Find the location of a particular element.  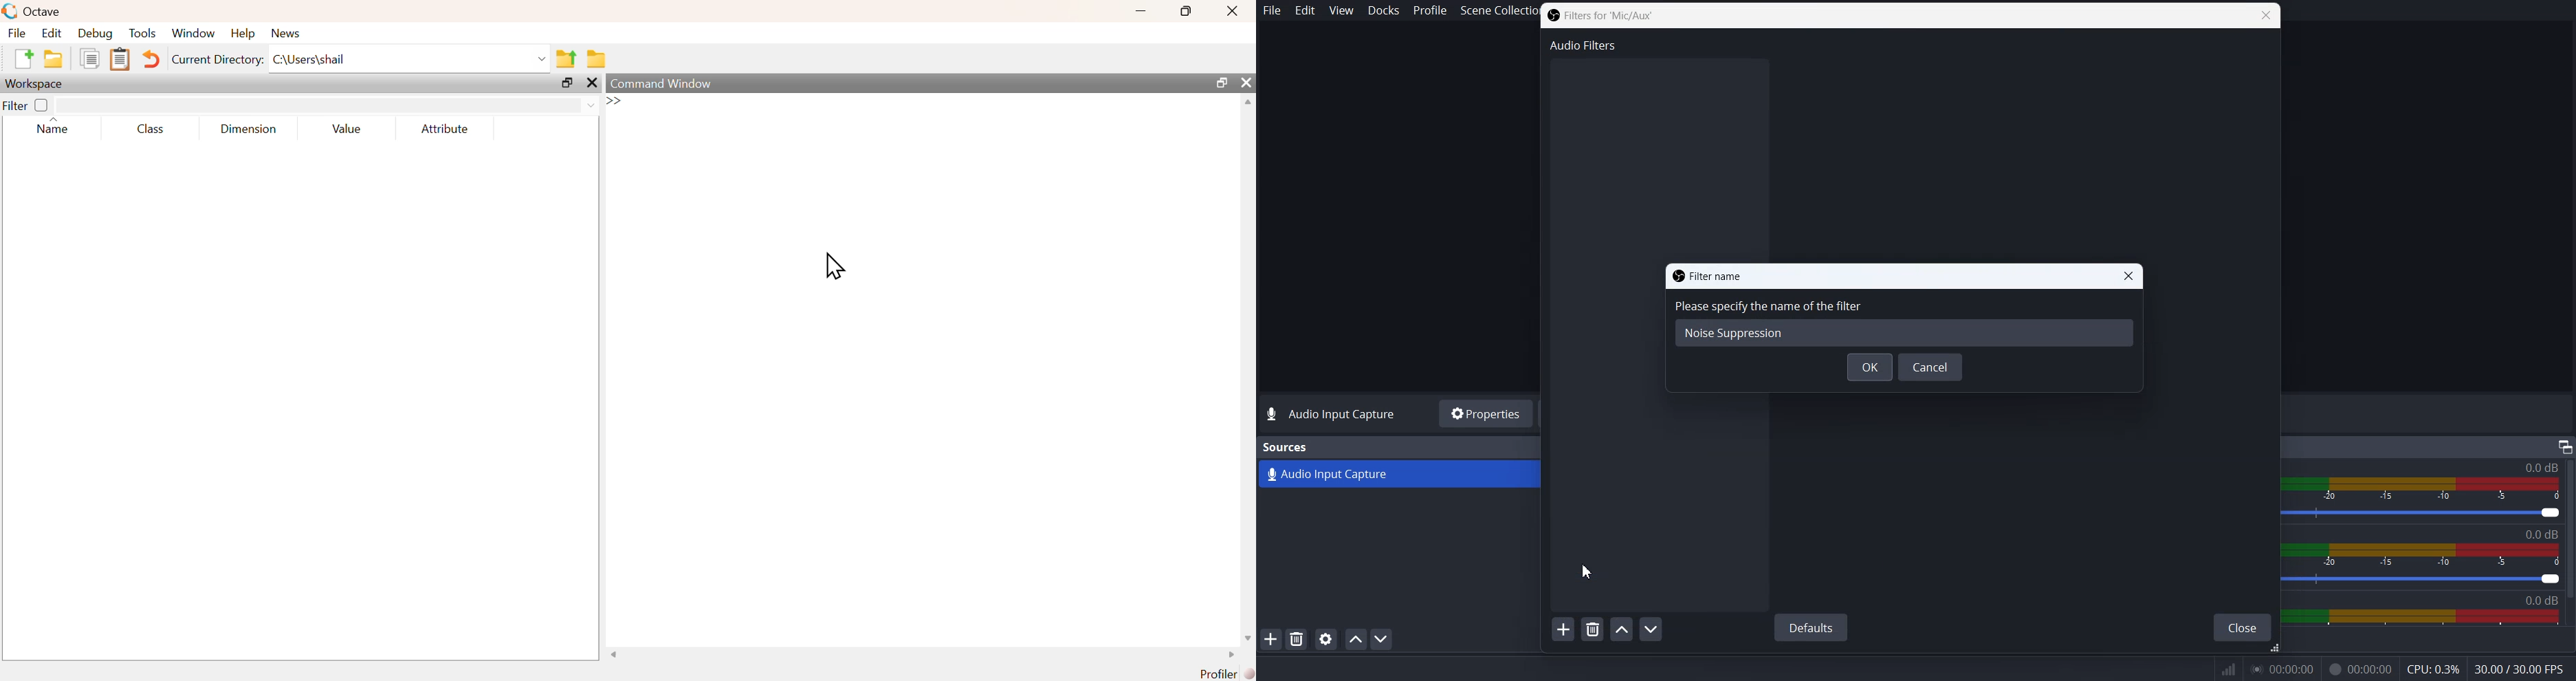

Profiler is located at coordinates (1228, 673).